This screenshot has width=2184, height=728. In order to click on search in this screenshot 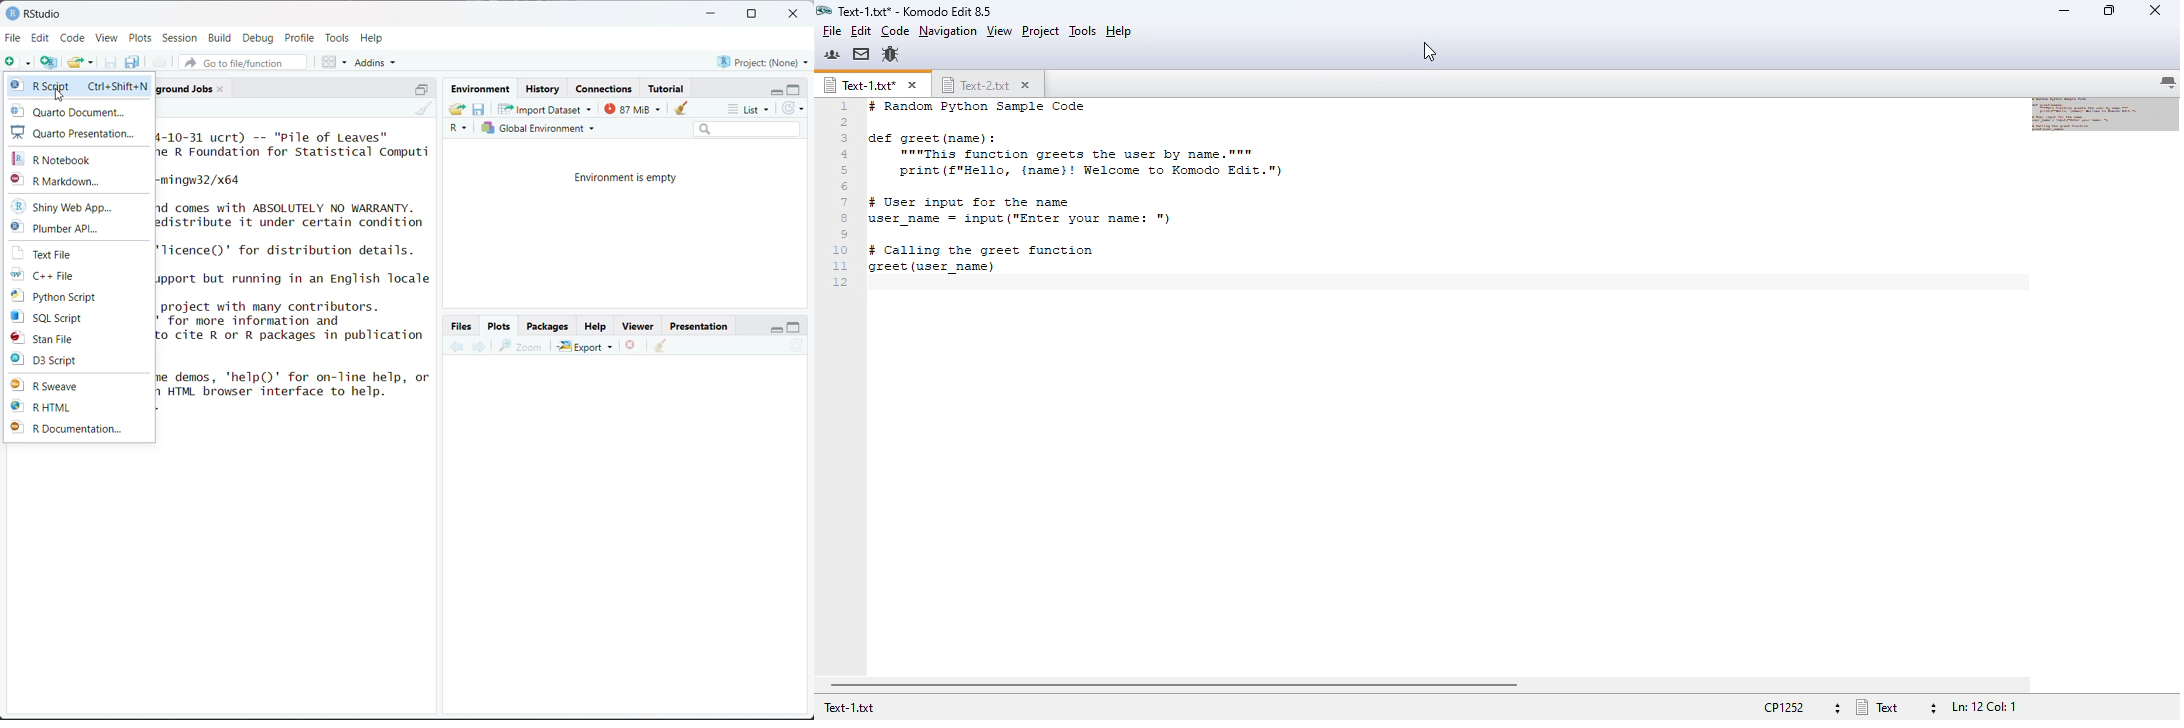, I will do `click(747, 128)`.